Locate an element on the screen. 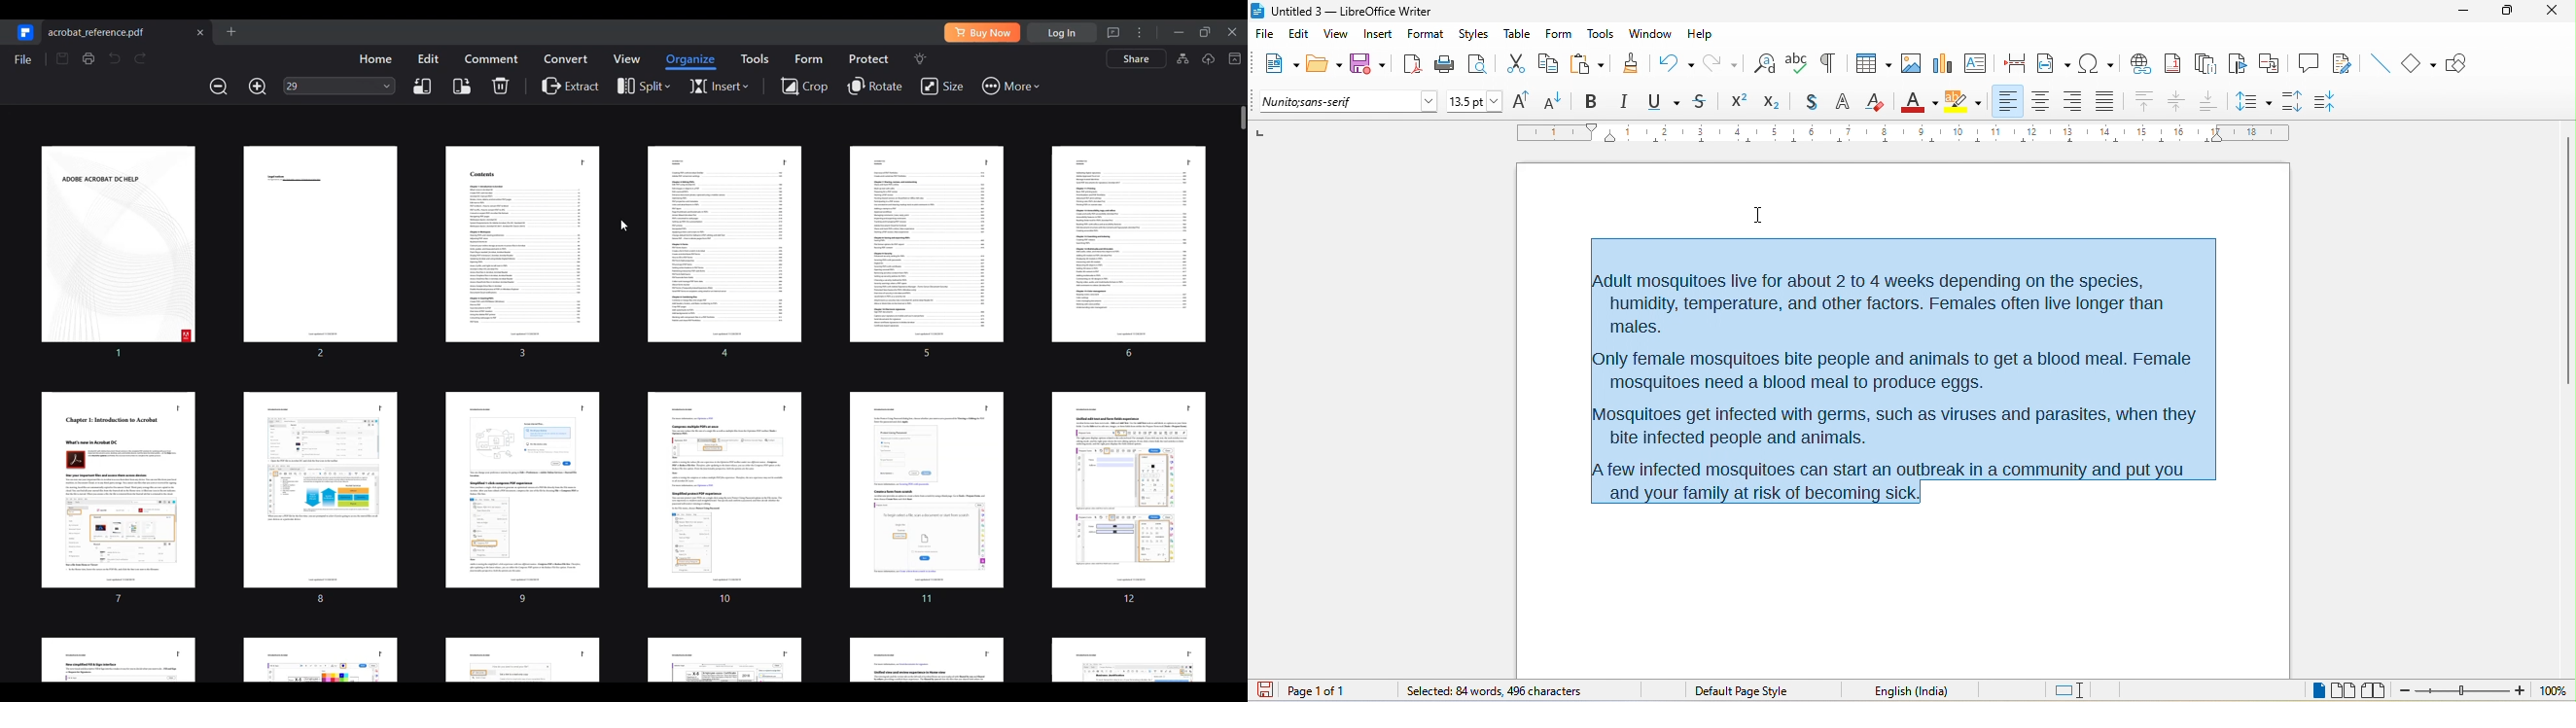 This screenshot has height=728, width=2576. multiple page view is located at coordinates (2344, 691).